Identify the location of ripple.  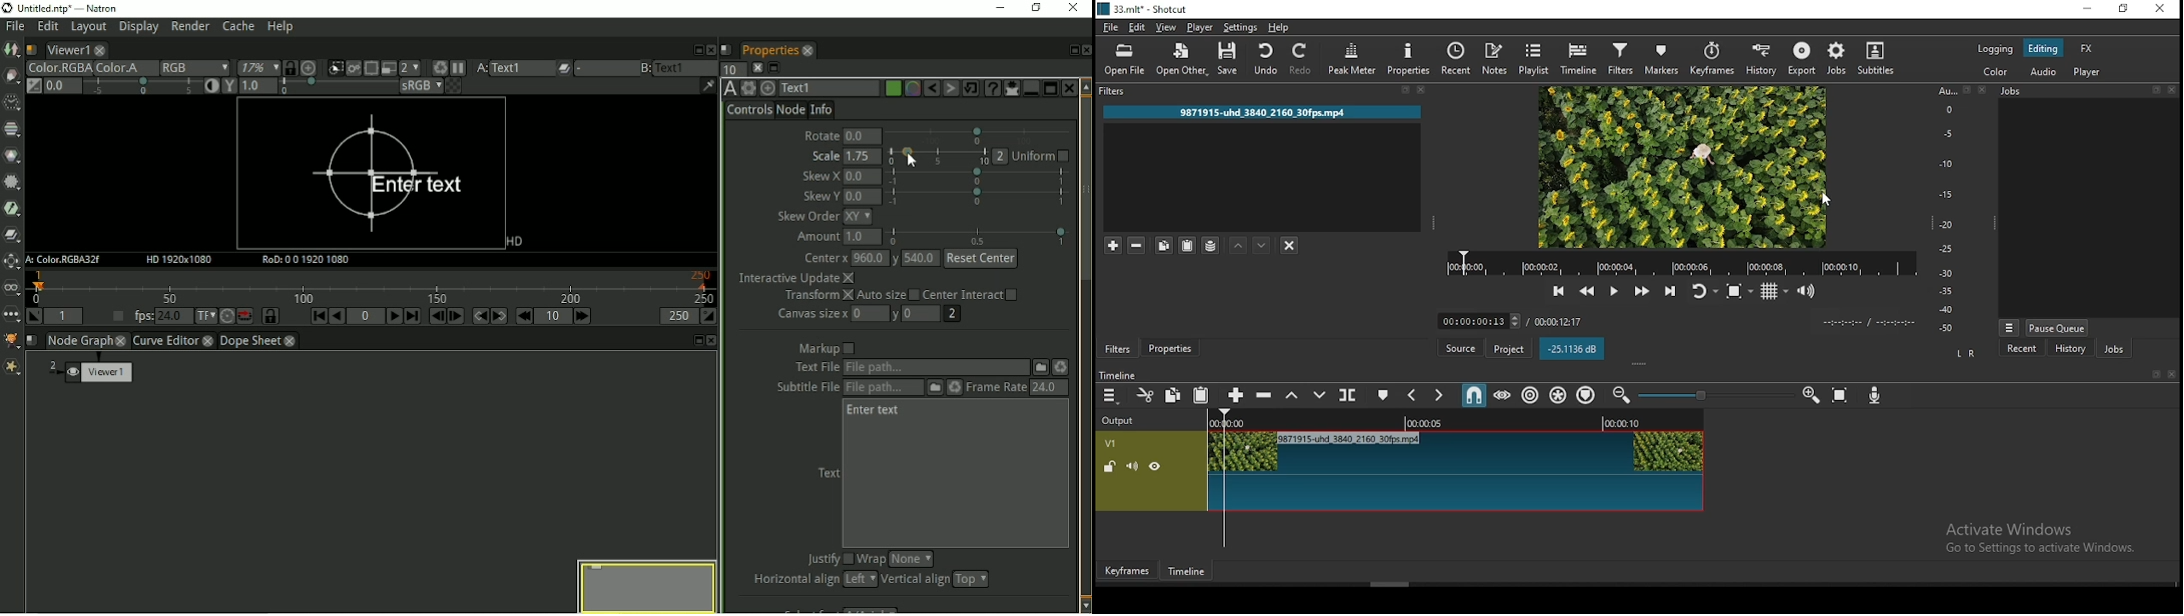
(1531, 395).